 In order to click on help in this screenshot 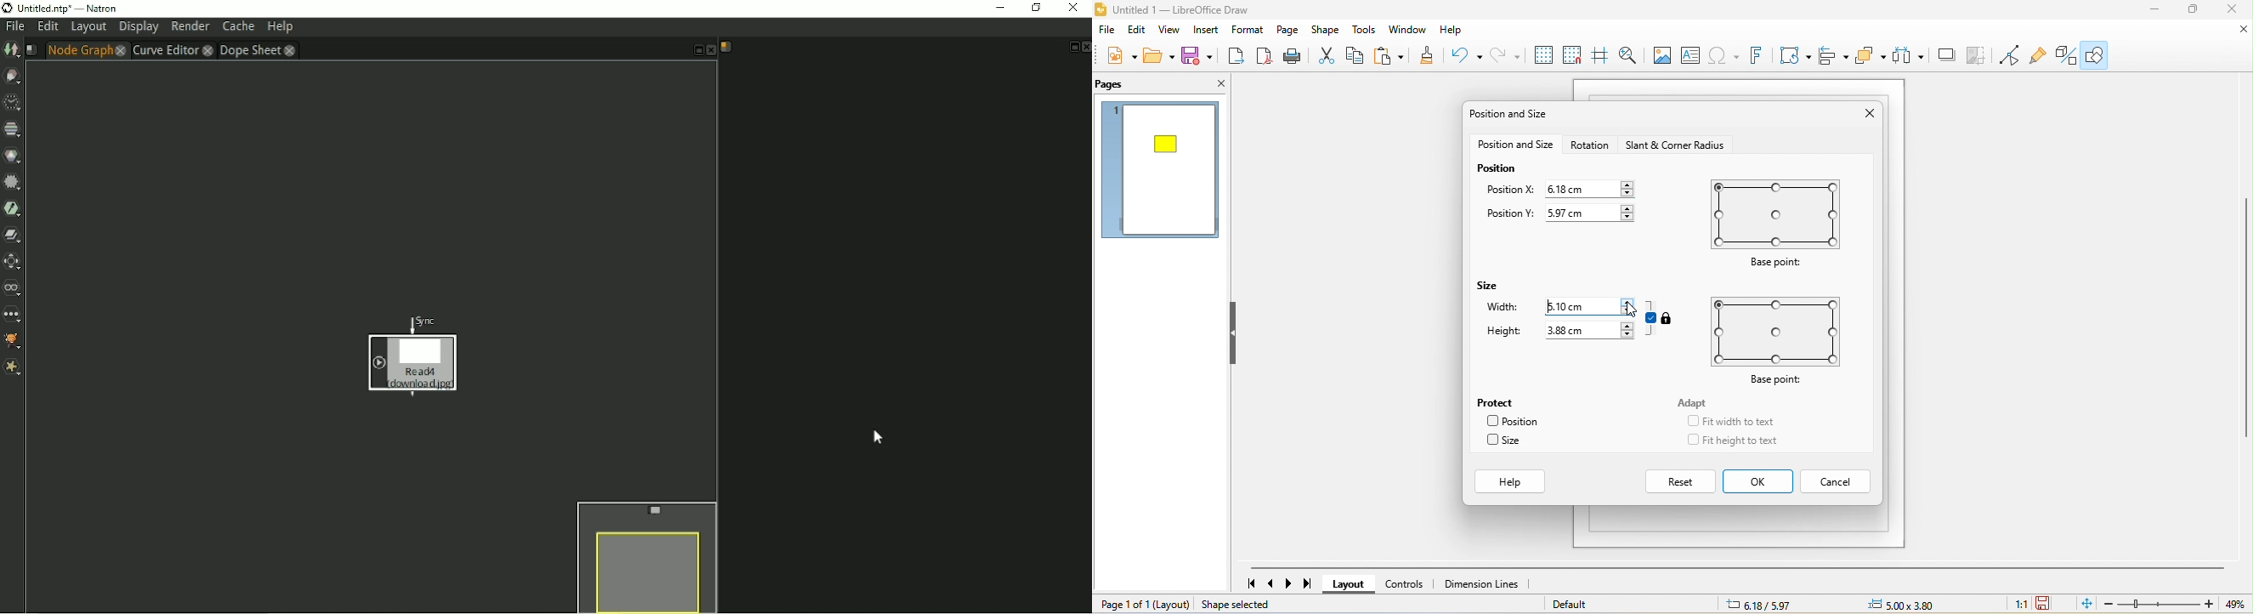, I will do `click(1510, 482)`.